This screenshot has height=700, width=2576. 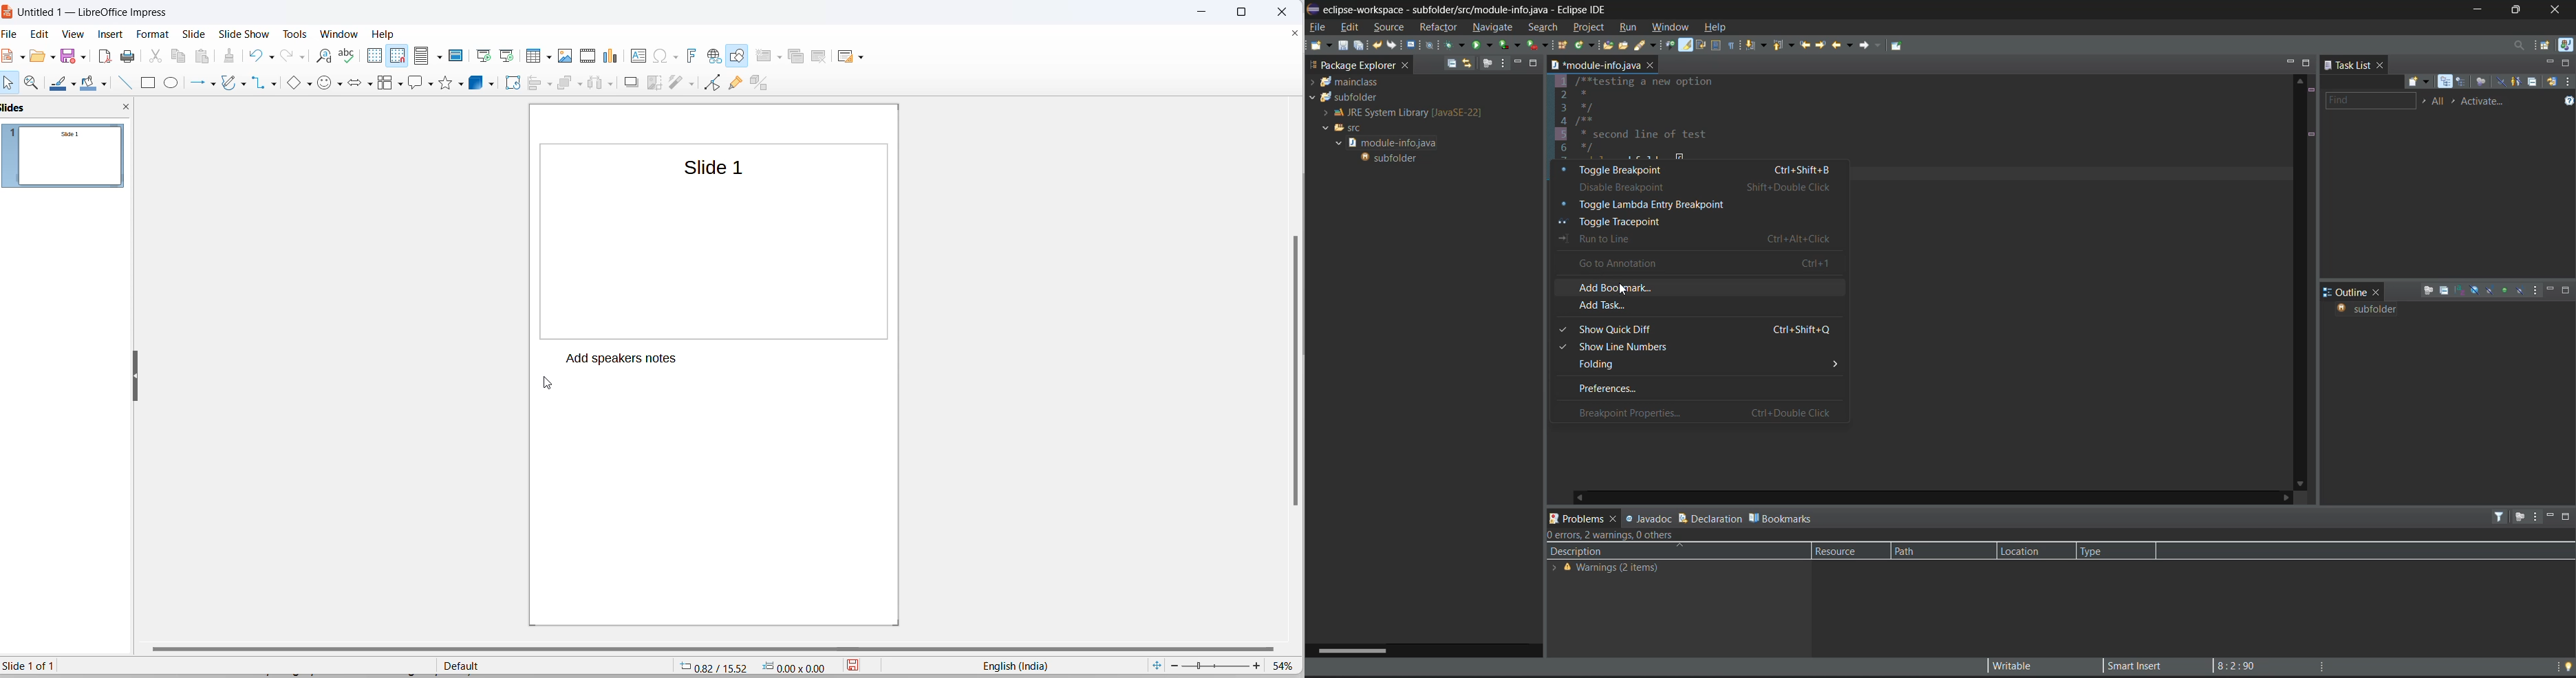 I want to click on all, so click(x=2439, y=101).